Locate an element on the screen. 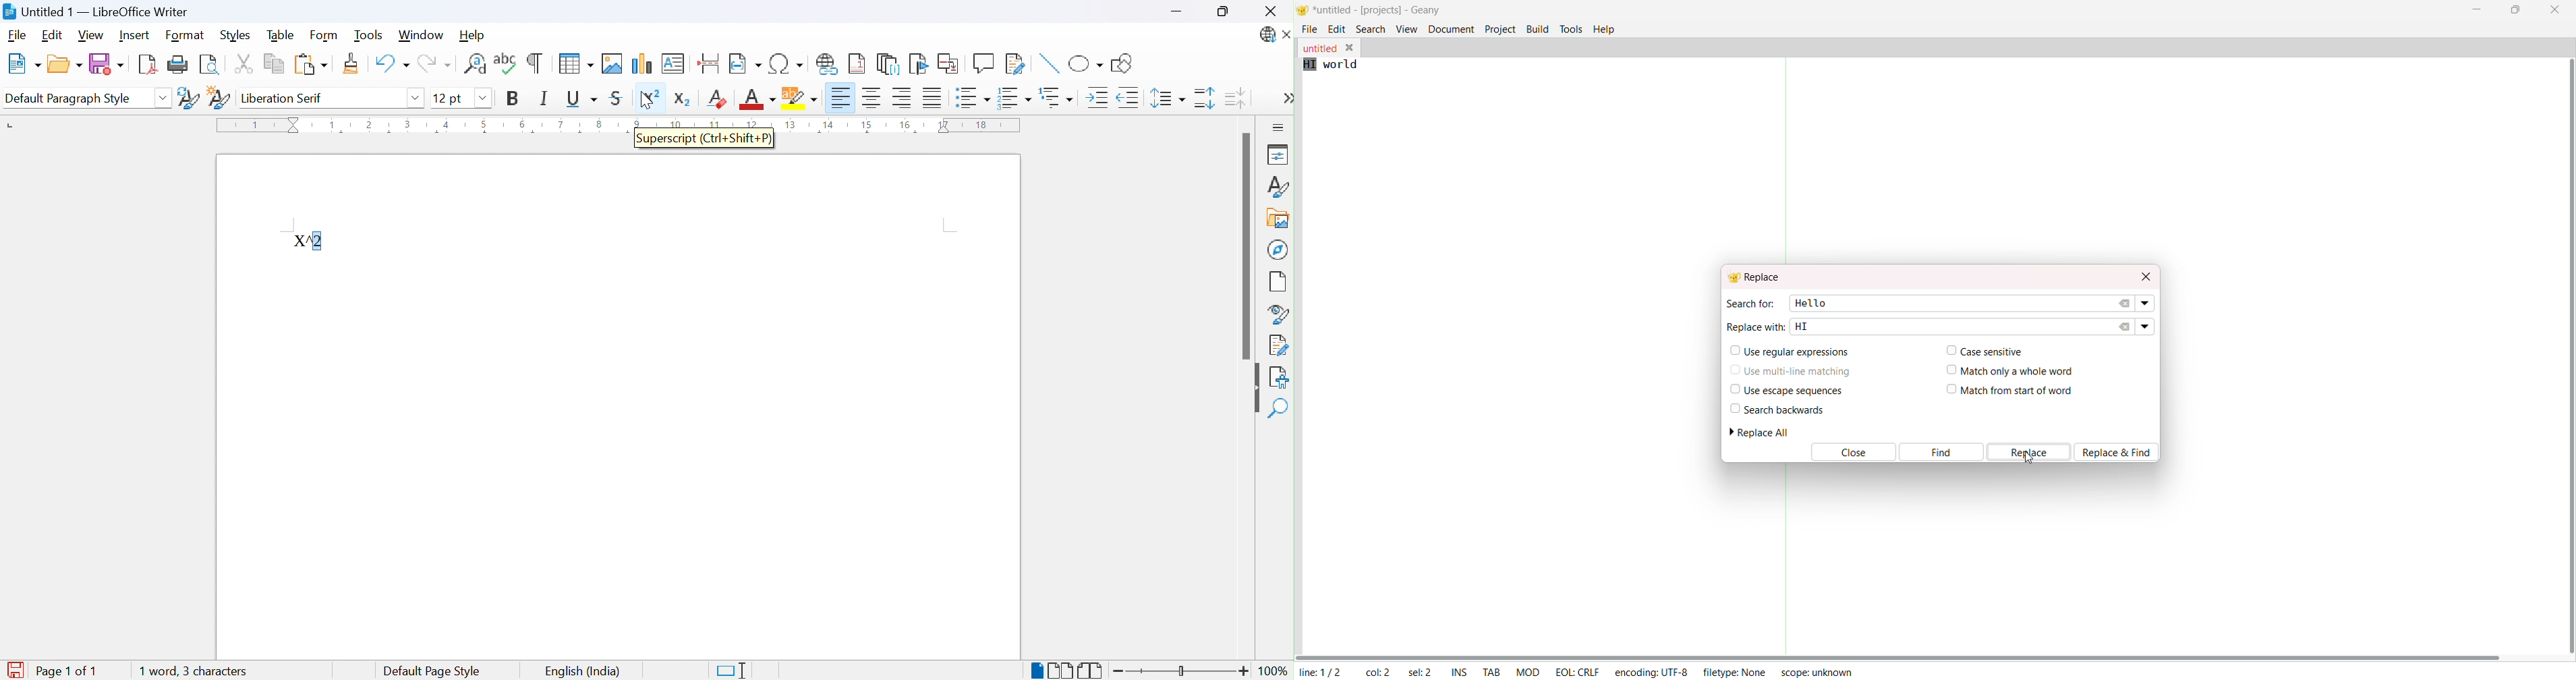  filetype: NONE is located at coordinates (1735, 671).